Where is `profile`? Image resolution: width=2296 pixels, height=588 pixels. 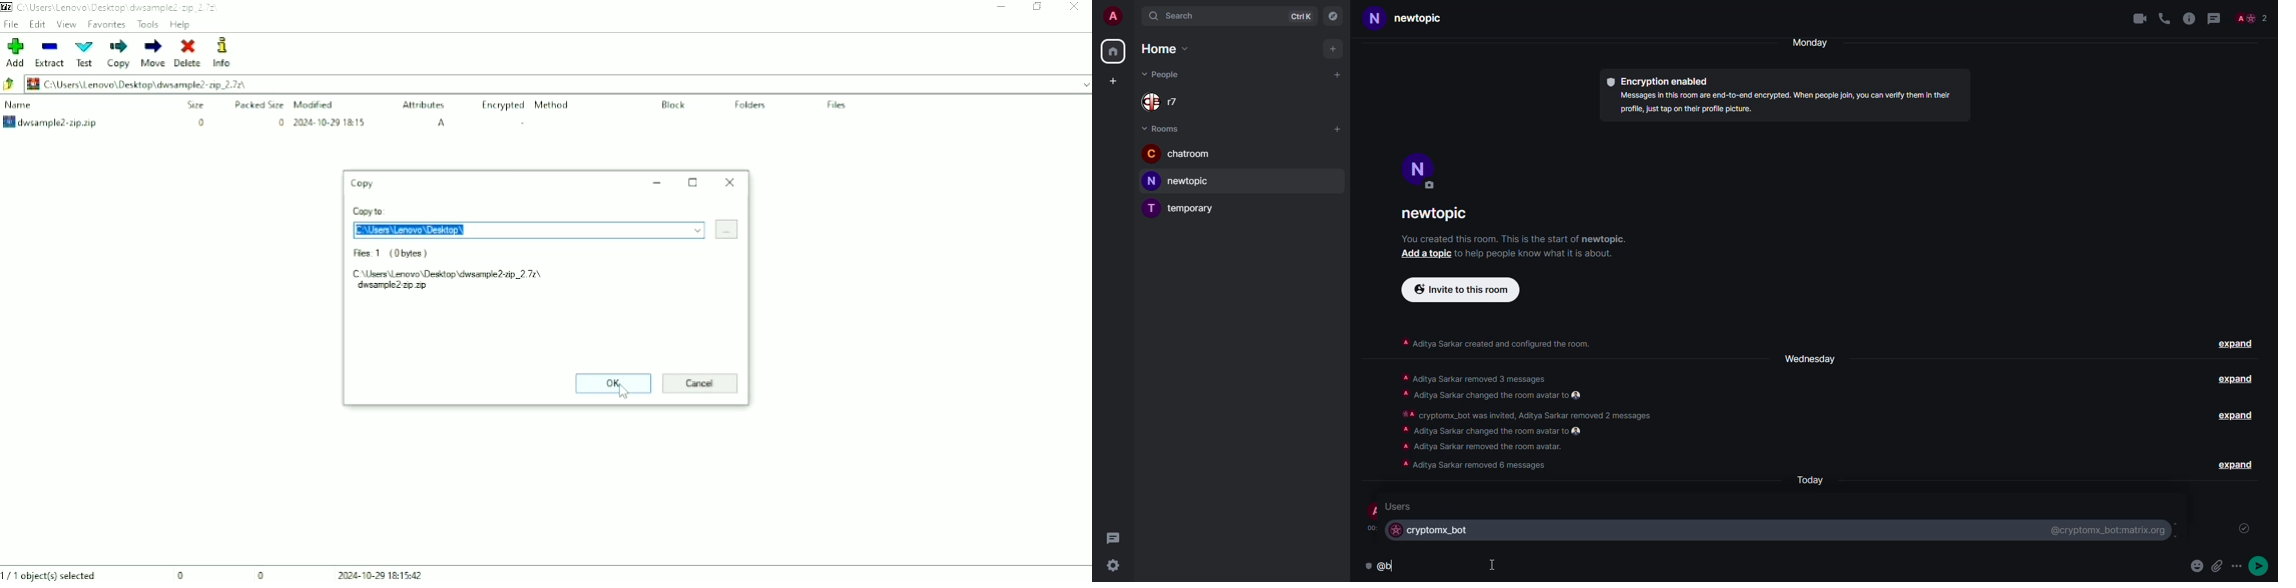
profile is located at coordinates (1419, 168).